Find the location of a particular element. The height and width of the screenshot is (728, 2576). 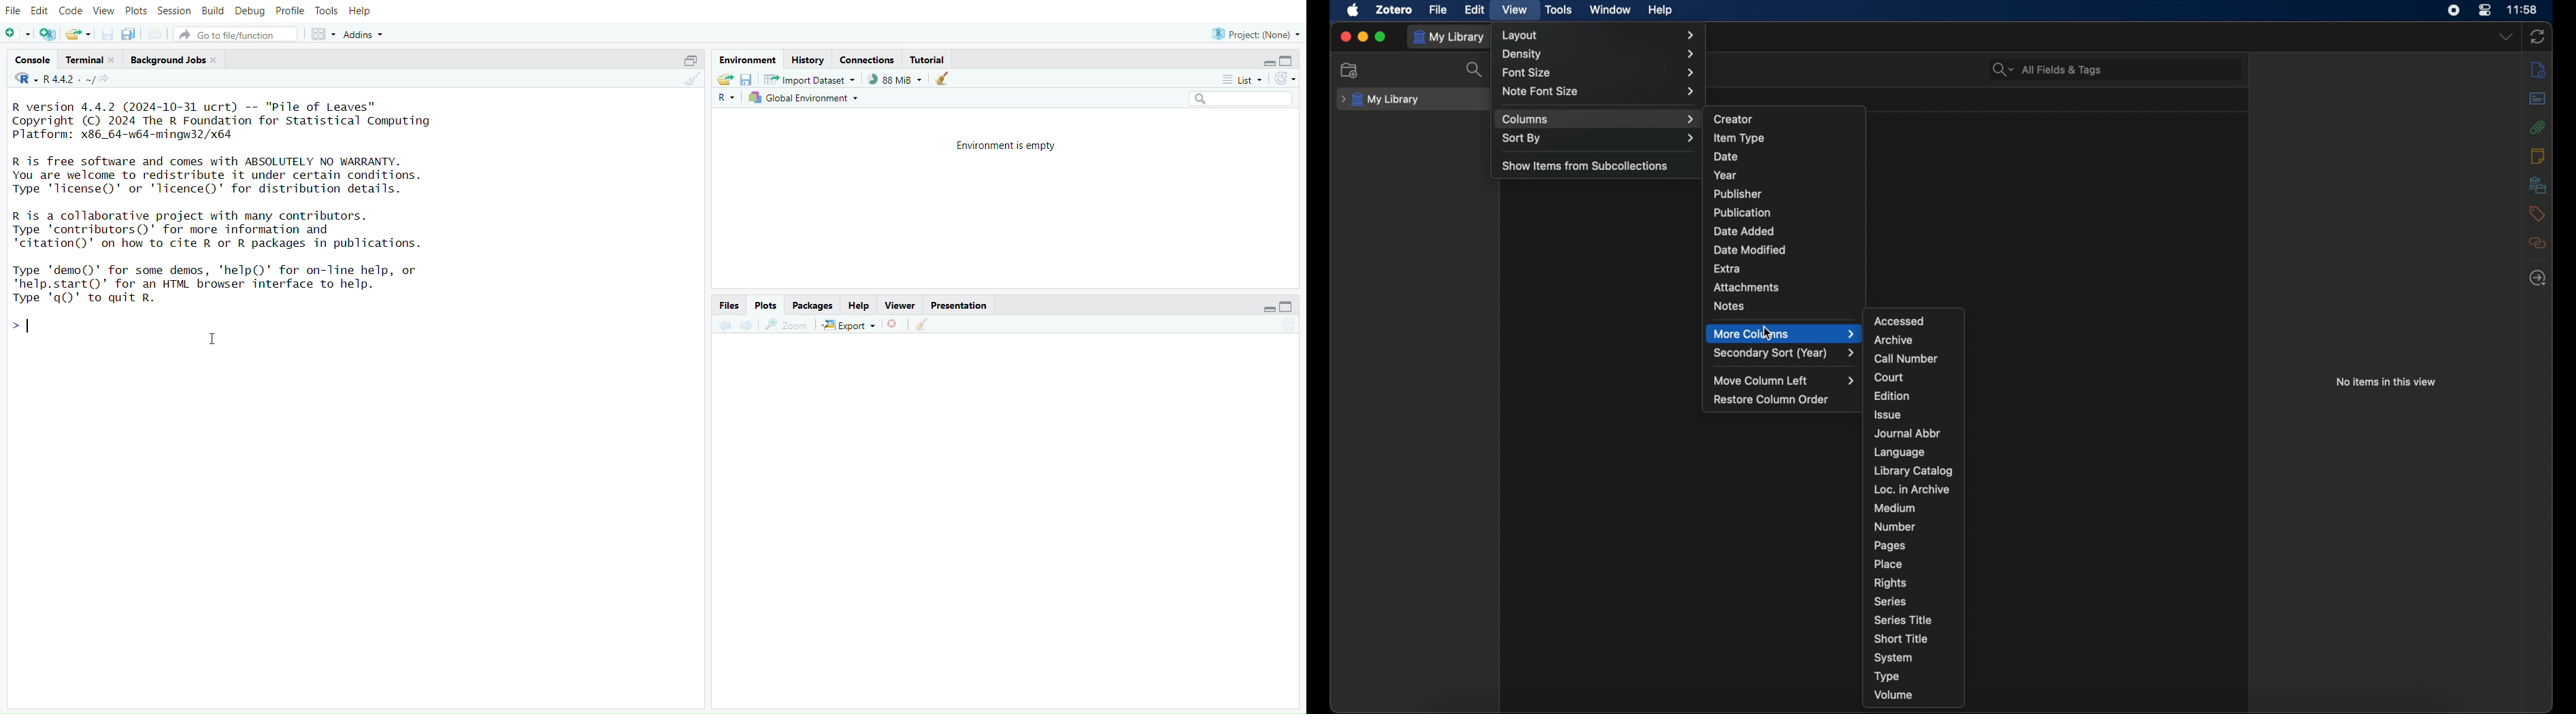

save workspace is located at coordinates (748, 80).